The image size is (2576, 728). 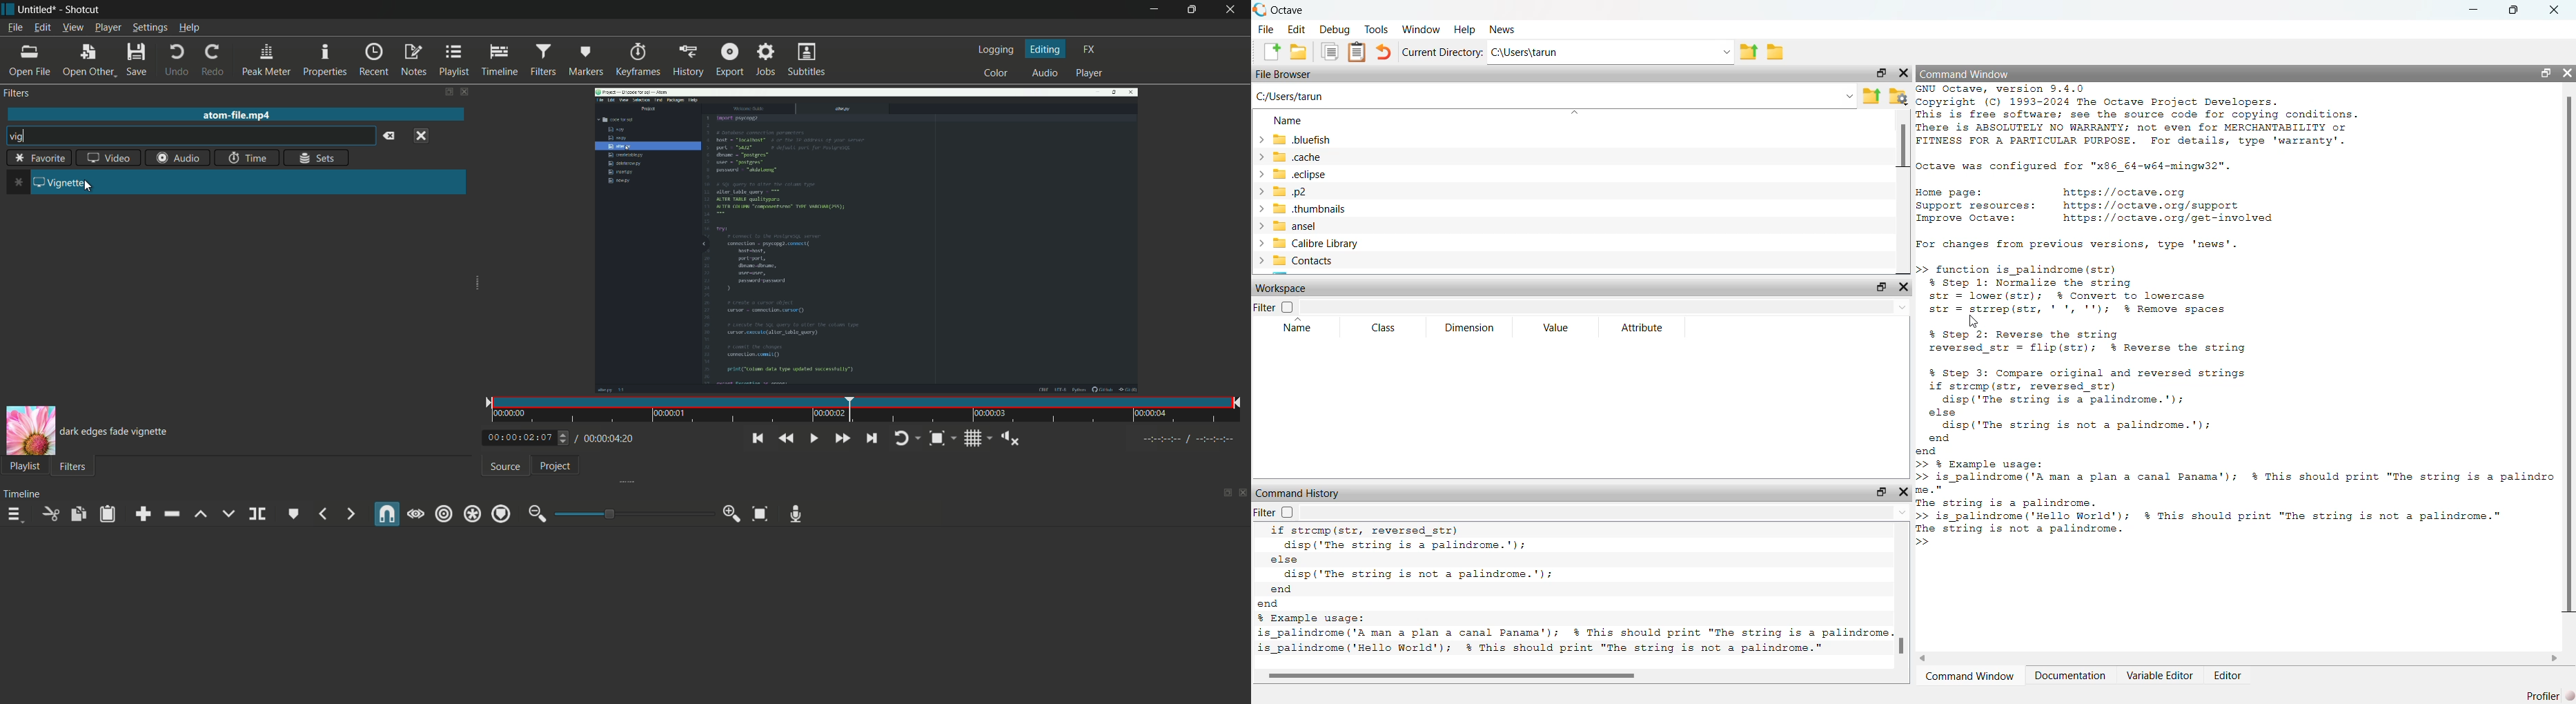 I want to click on open file, so click(x=29, y=61).